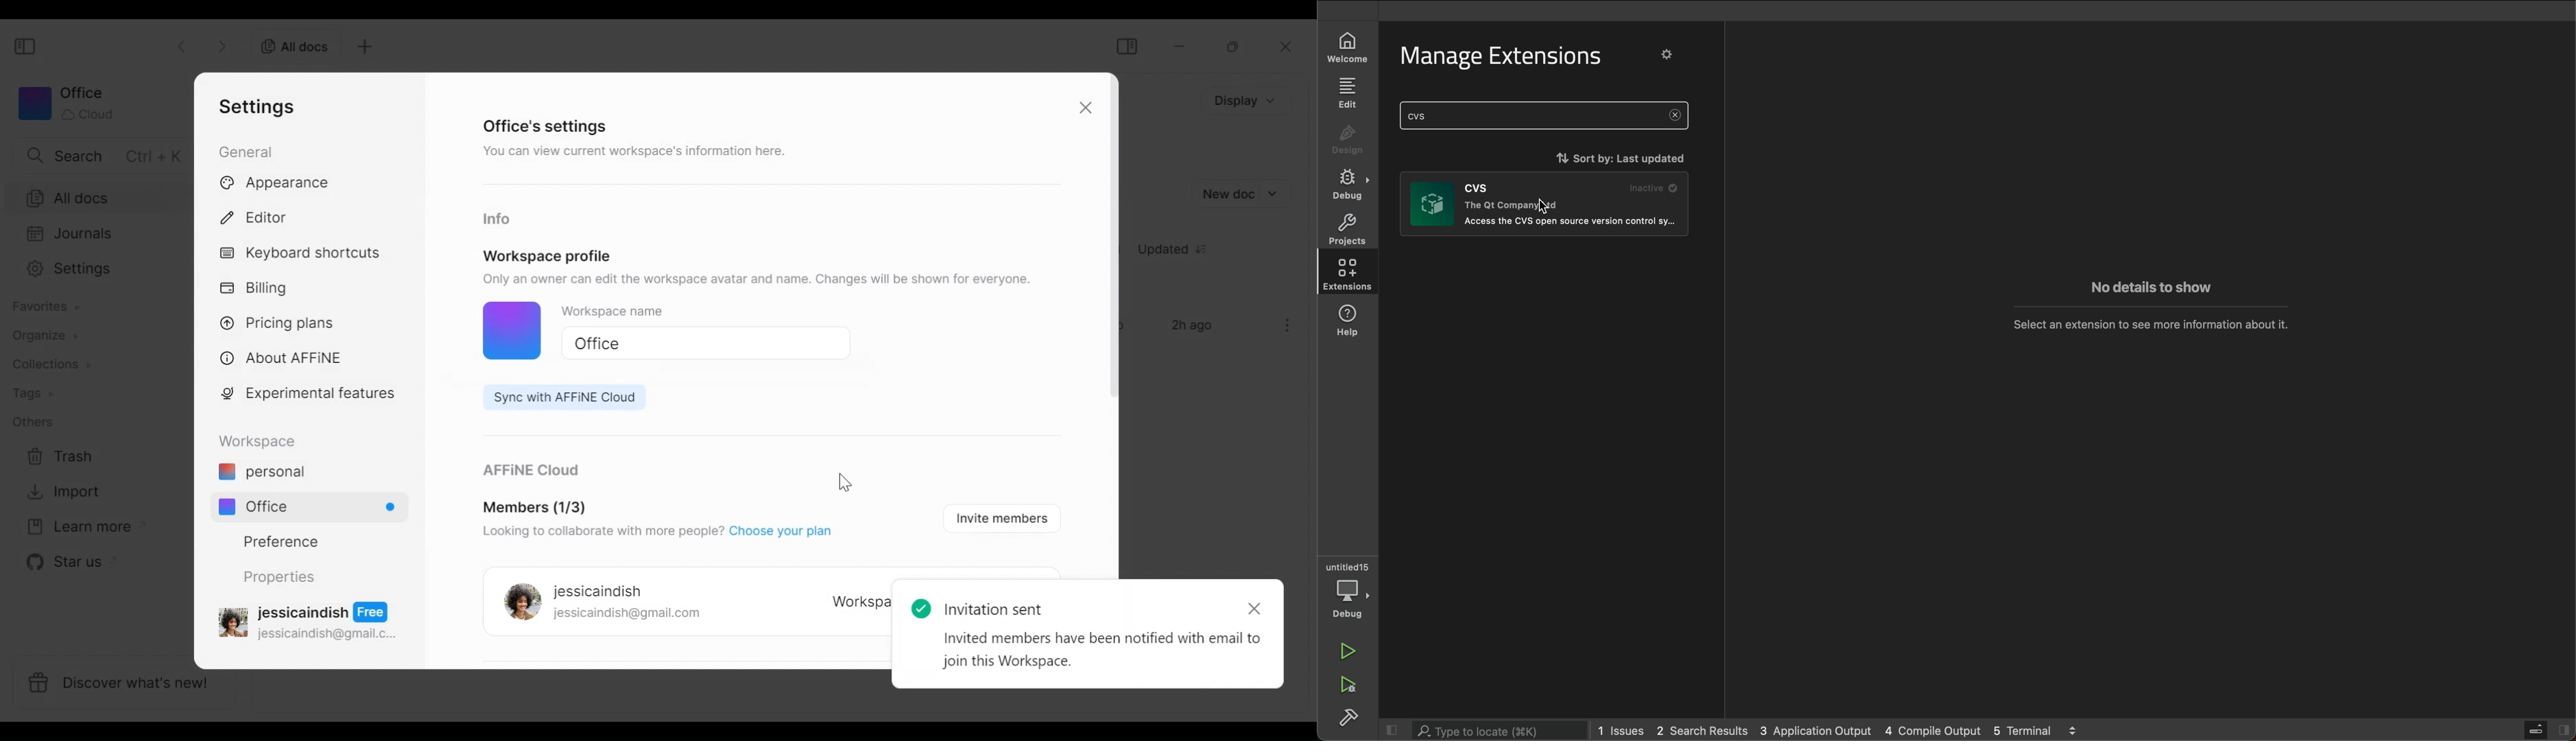 This screenshot has width=2576, height=756. What do you see at coordinates (51, 365) in the screenshot?
I see `collections` at bounding box center [51, 365].